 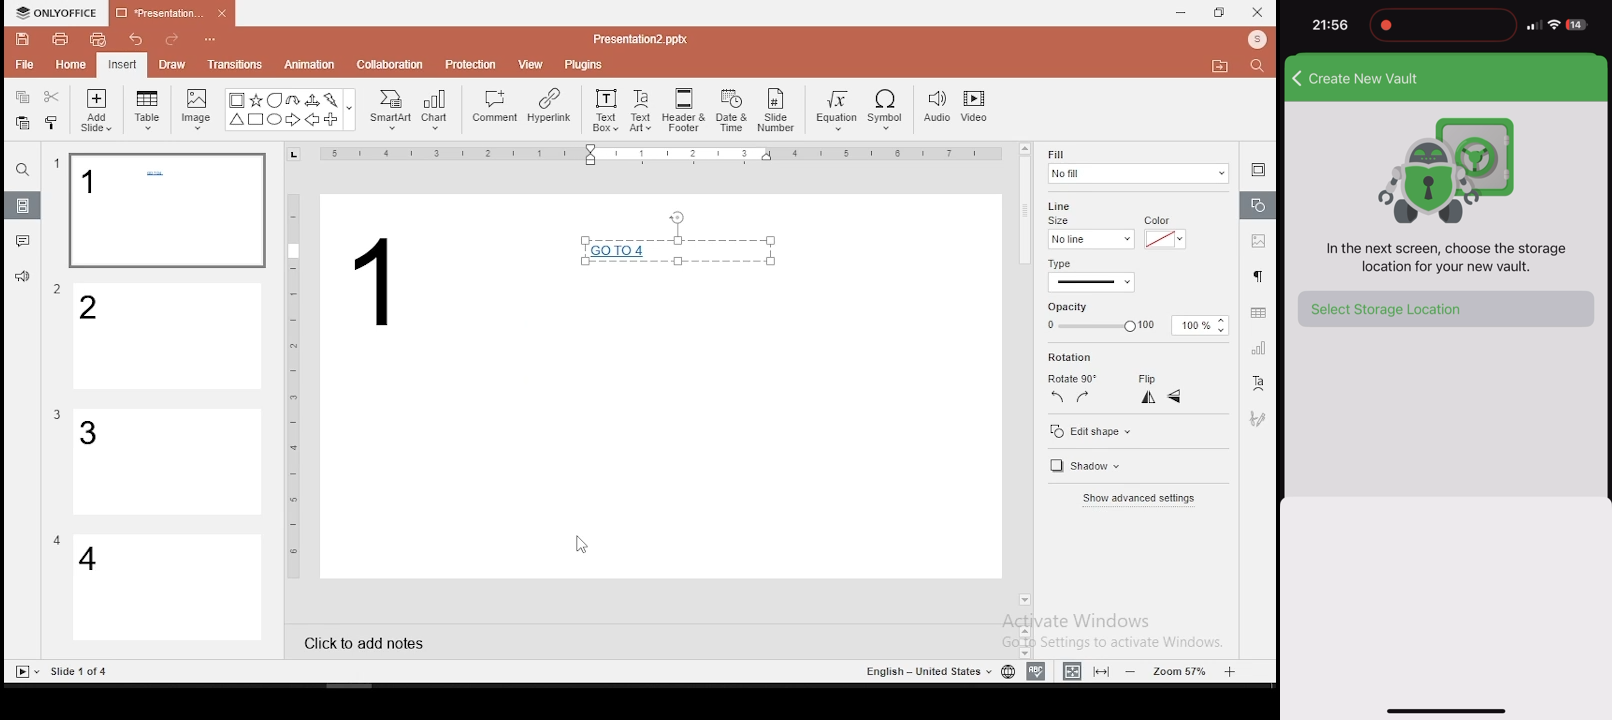 What do you see at coordinates (580, 546) in the screenshot?
I see `Cursor` at bounding box center [580, 546].